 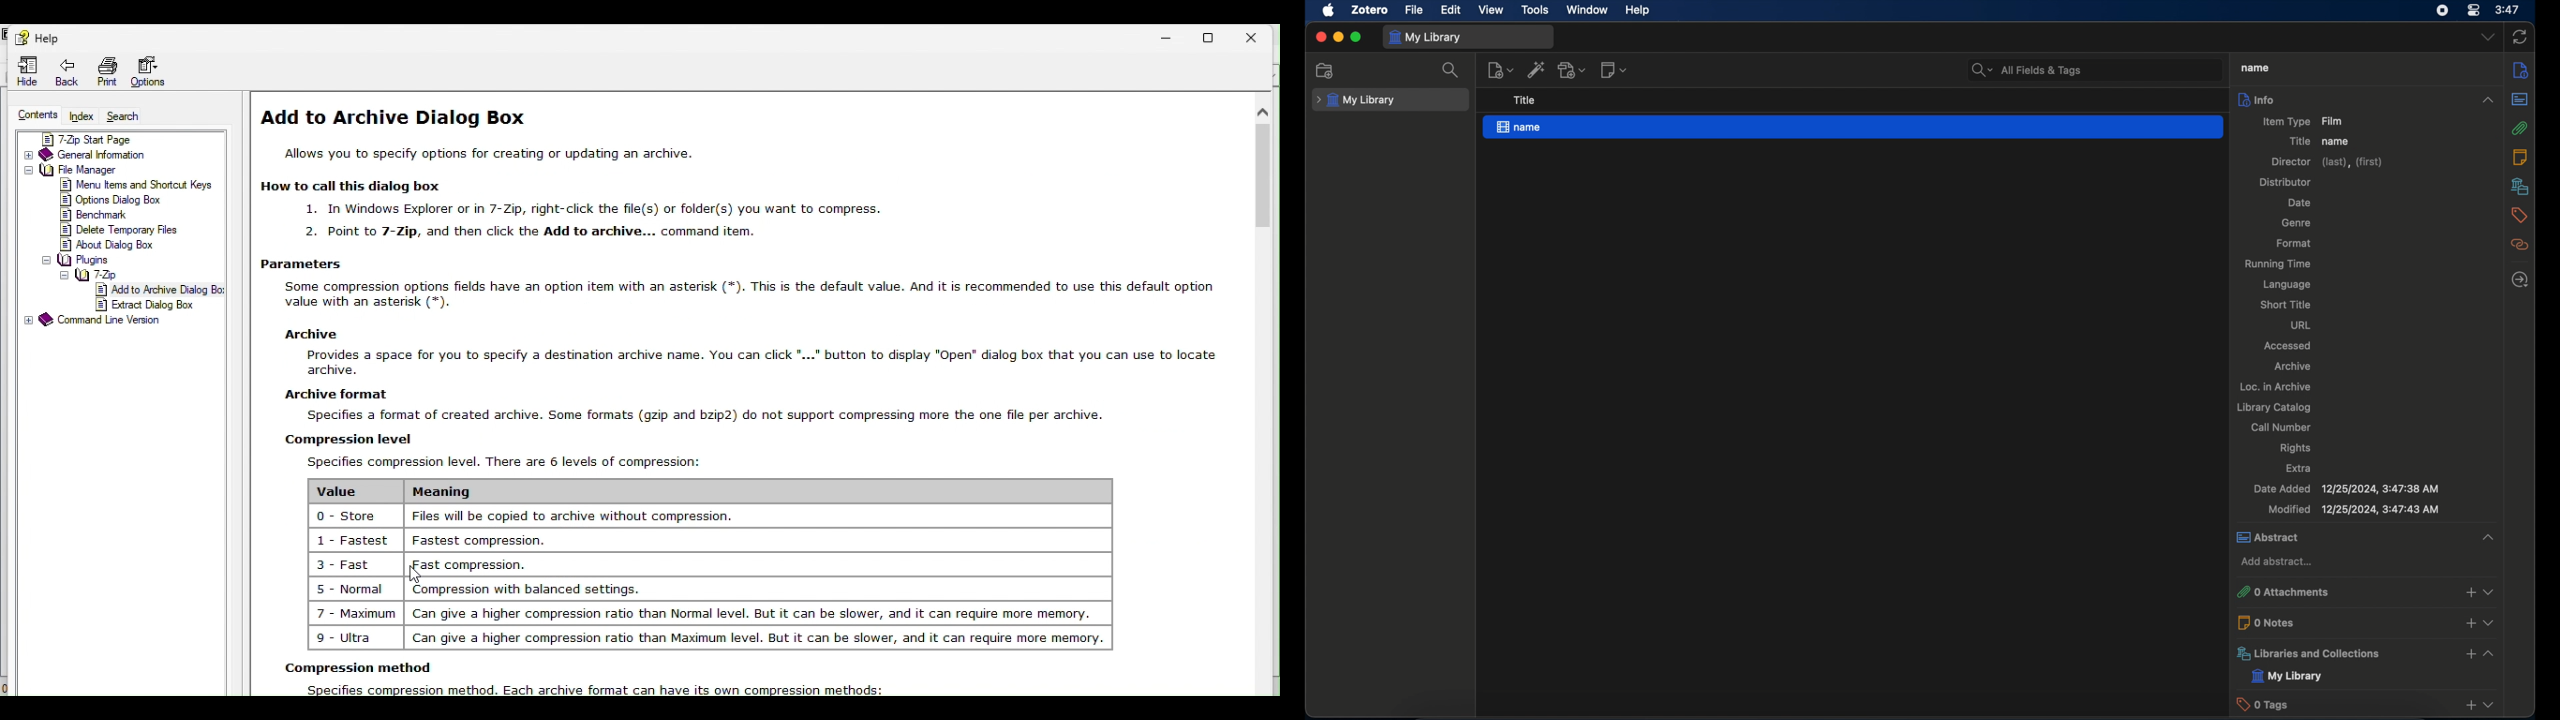 I want to click on my library, so click(x=1424, y=38).